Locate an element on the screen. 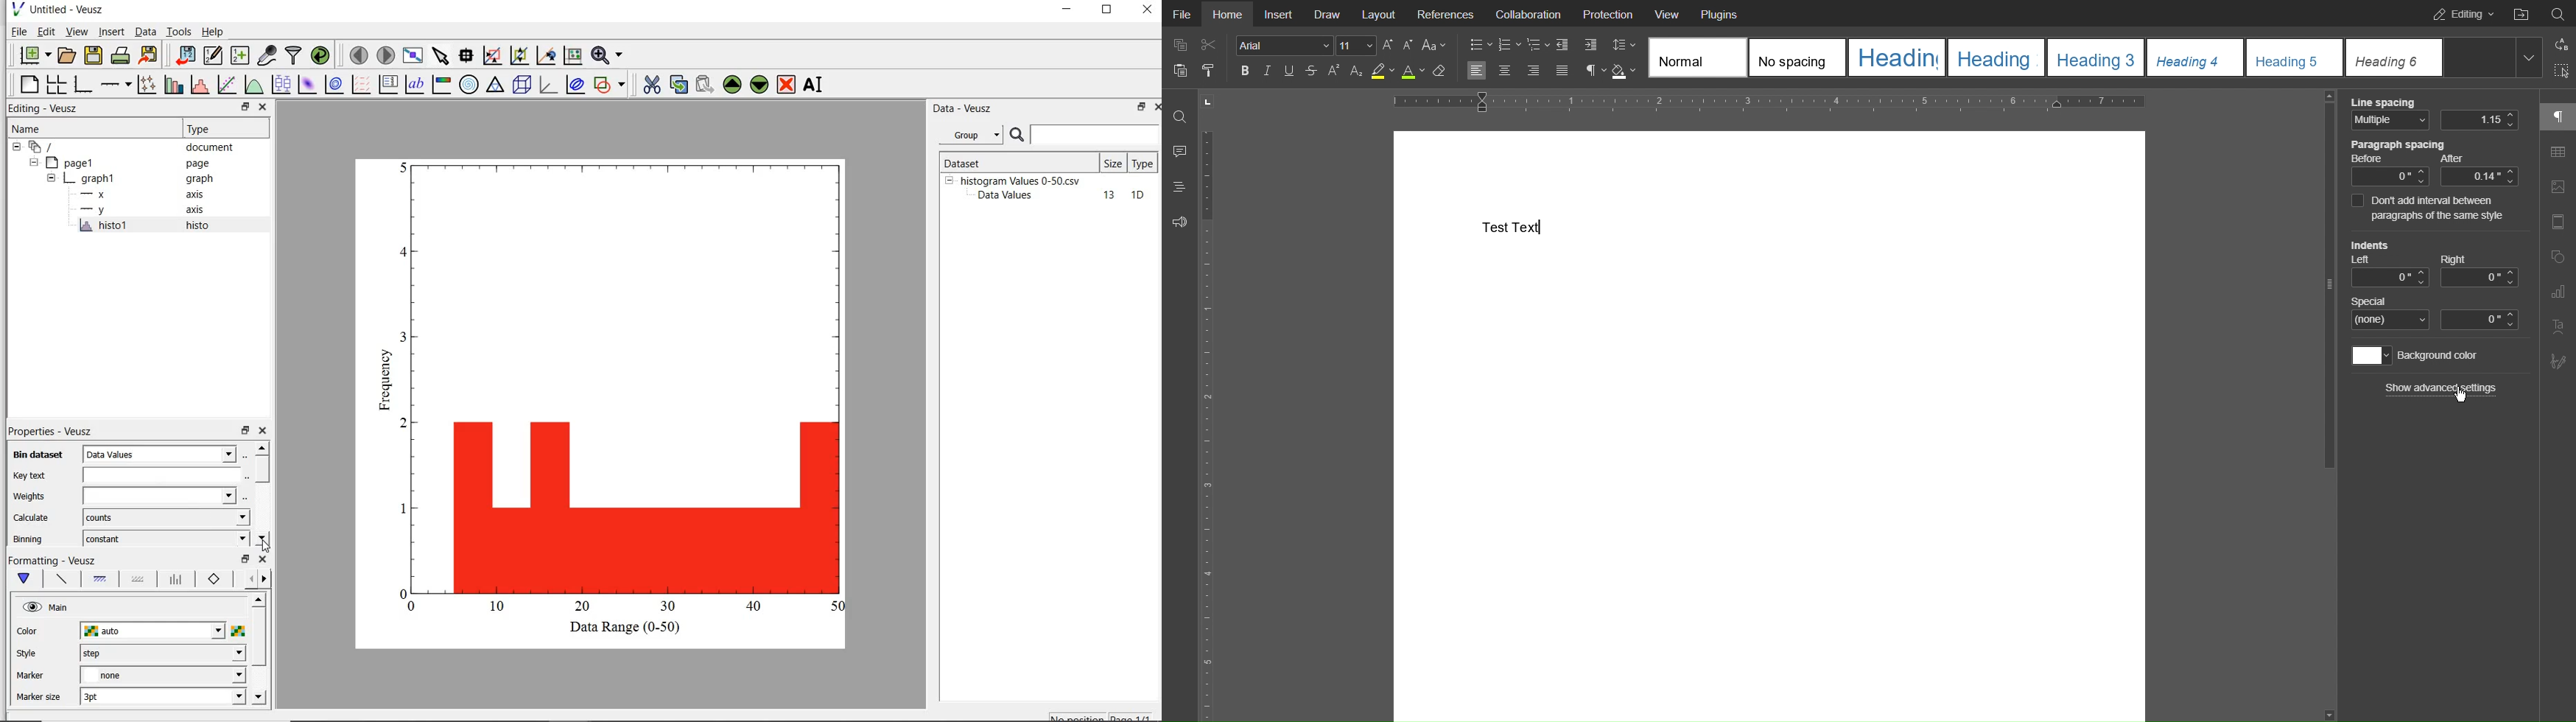 This screenshot has height=728, width=2576. y-axis is located at coordinates (95, 210).